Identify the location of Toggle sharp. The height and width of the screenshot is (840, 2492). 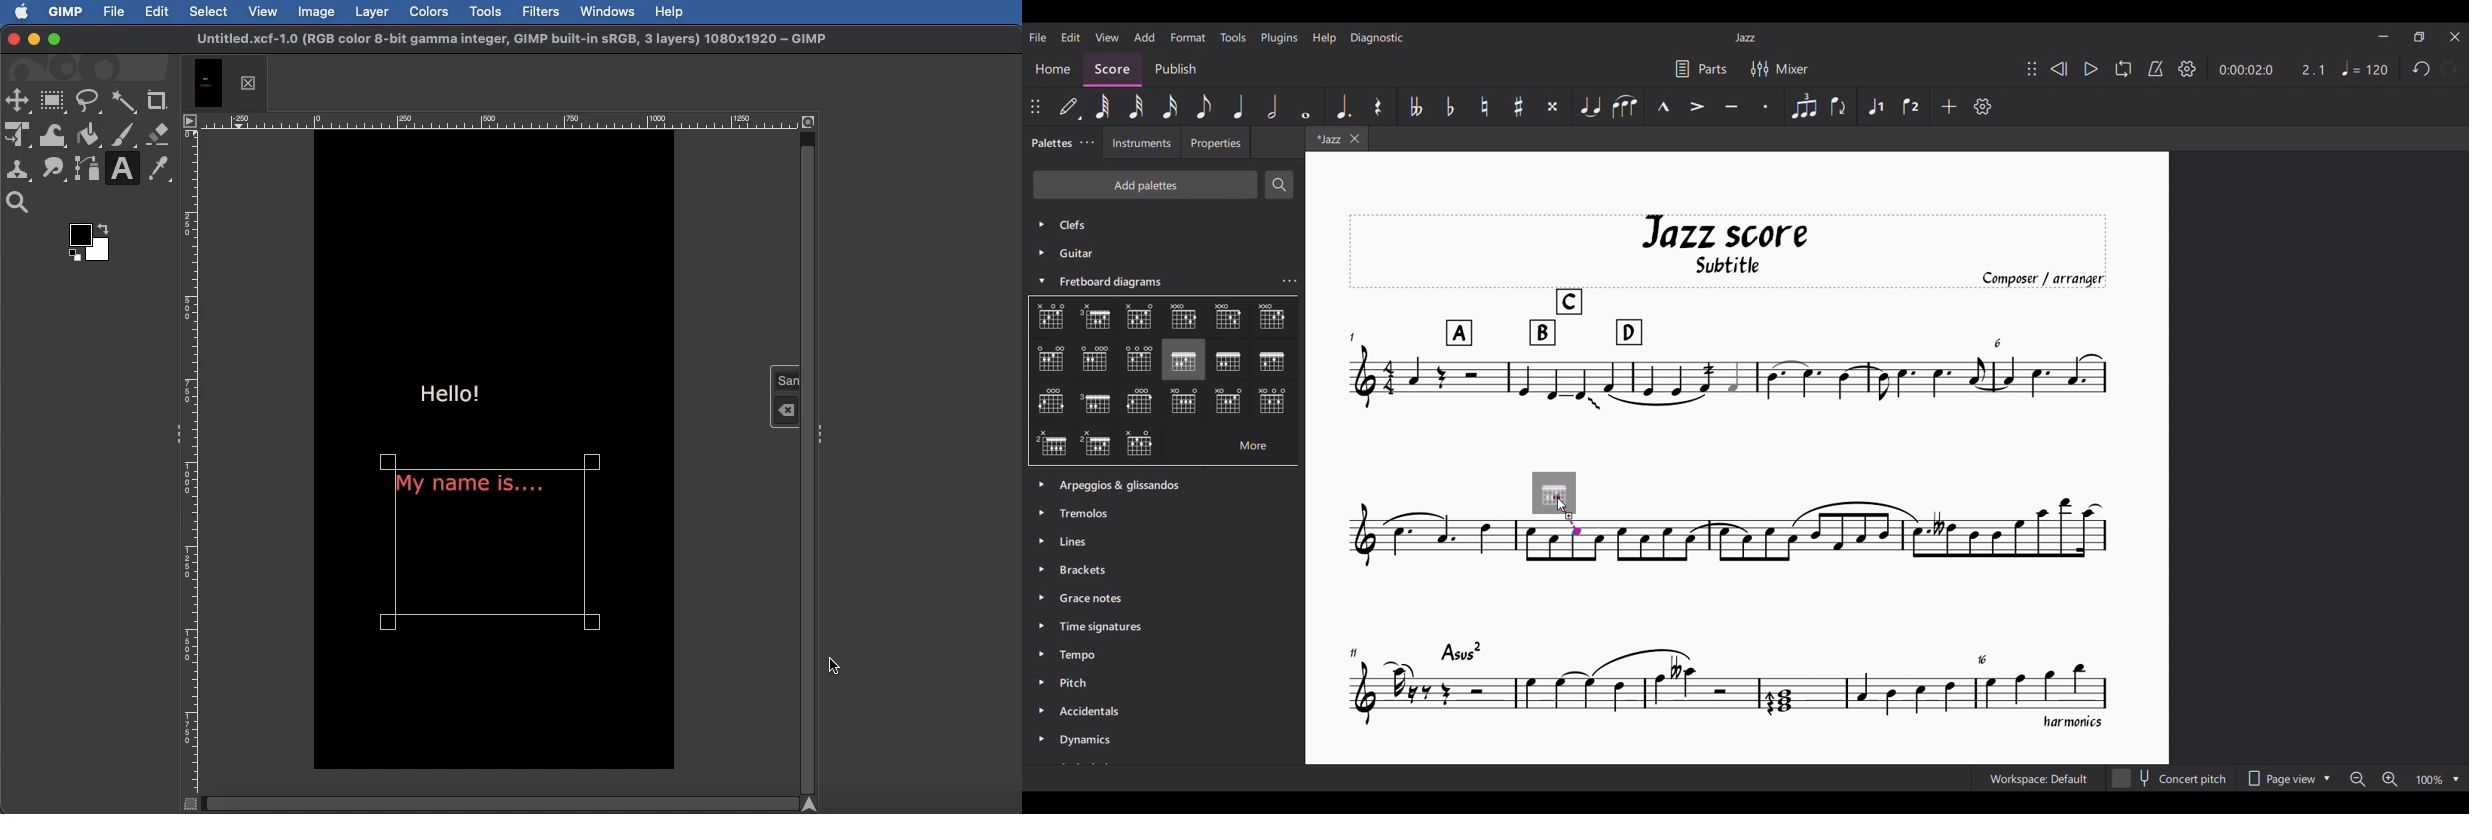
(1519, 106).